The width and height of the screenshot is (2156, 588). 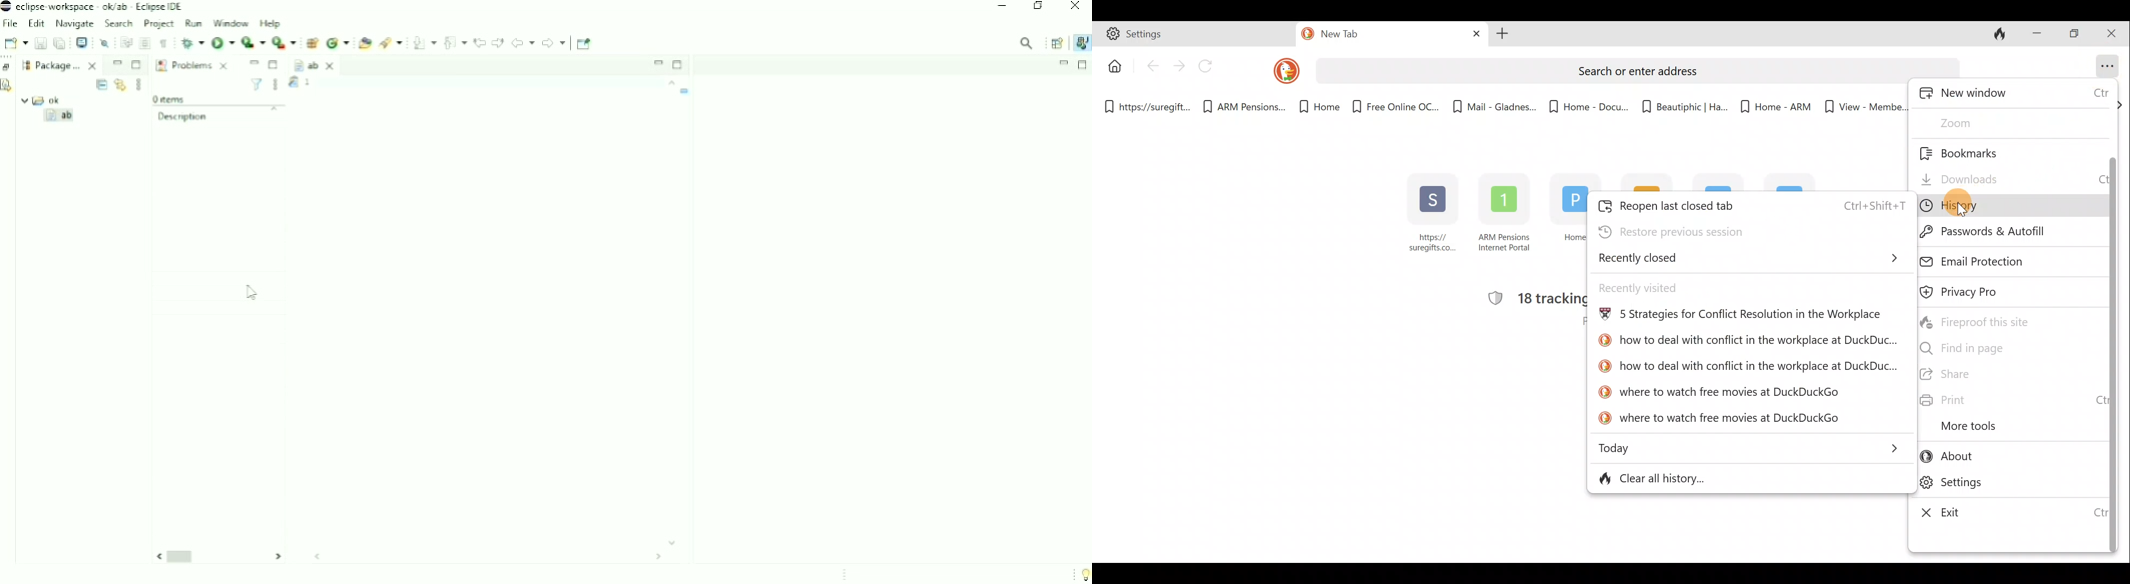 What do you see at coordinates (1195, 36) in the screenshot?
I see `Settings` at bounding box center [1195, 36].